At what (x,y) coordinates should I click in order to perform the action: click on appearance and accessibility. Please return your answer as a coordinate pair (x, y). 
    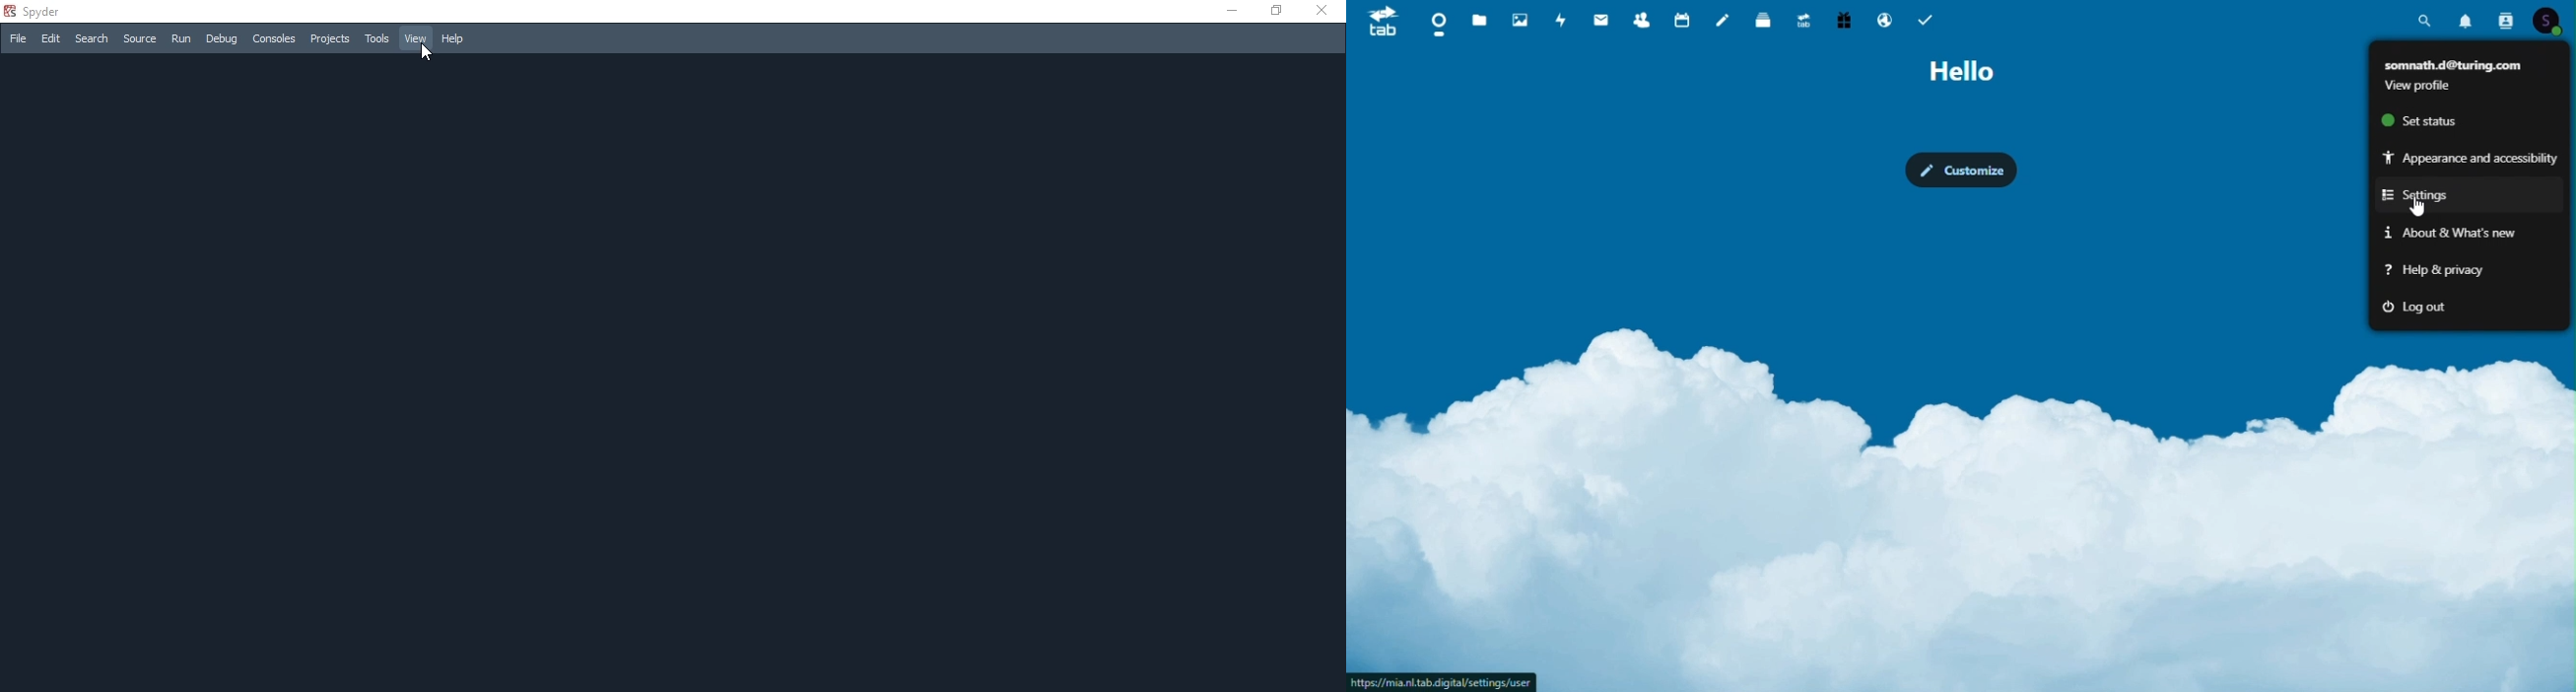
    Looking at the image, I should click on (2468, 157).